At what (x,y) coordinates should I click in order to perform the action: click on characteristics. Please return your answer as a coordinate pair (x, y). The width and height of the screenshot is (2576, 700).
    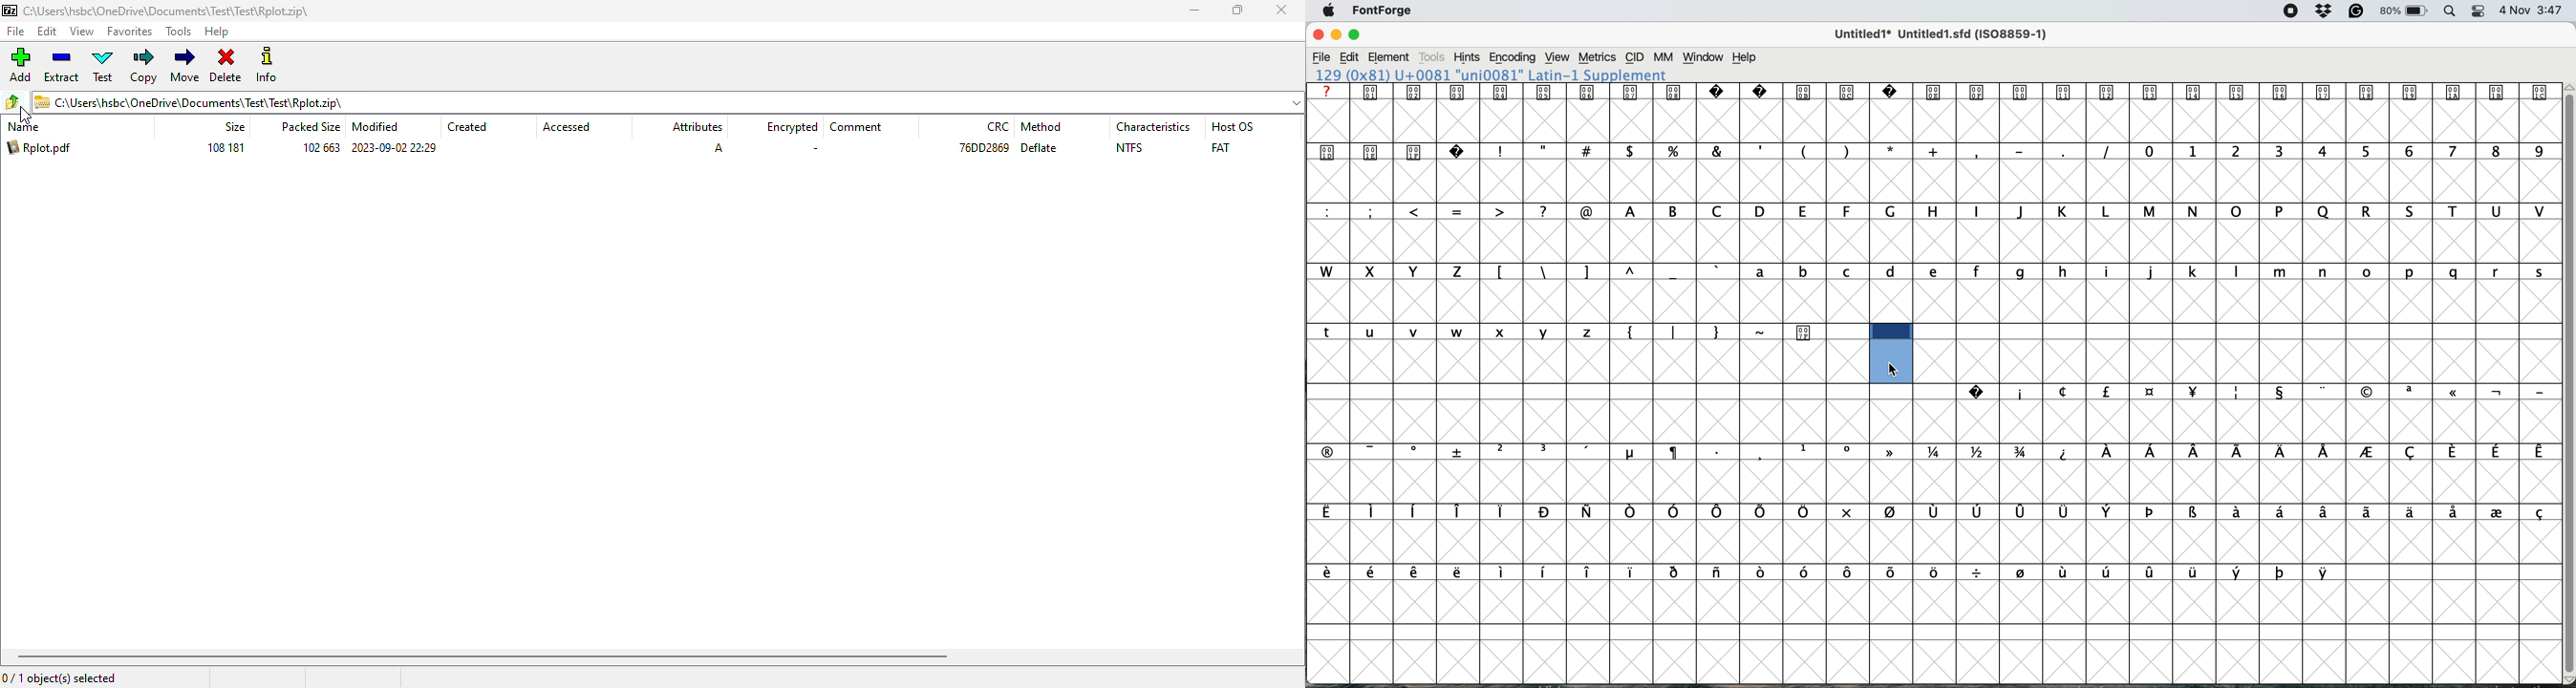
    Looking at the image, I should click on (1152, 127).